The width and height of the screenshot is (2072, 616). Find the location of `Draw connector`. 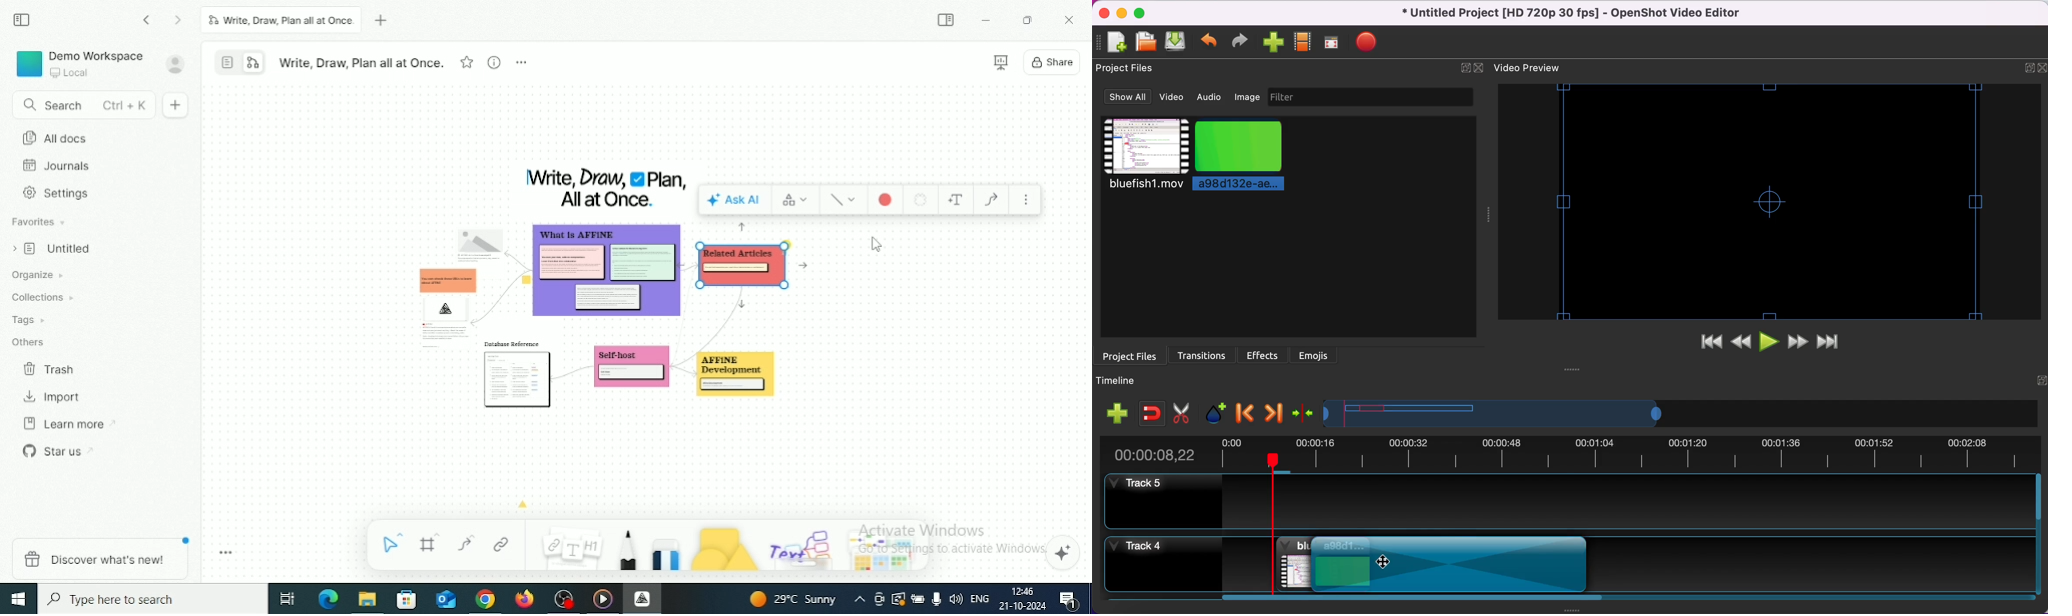

Draw connector is located at coordinates (991, 200).